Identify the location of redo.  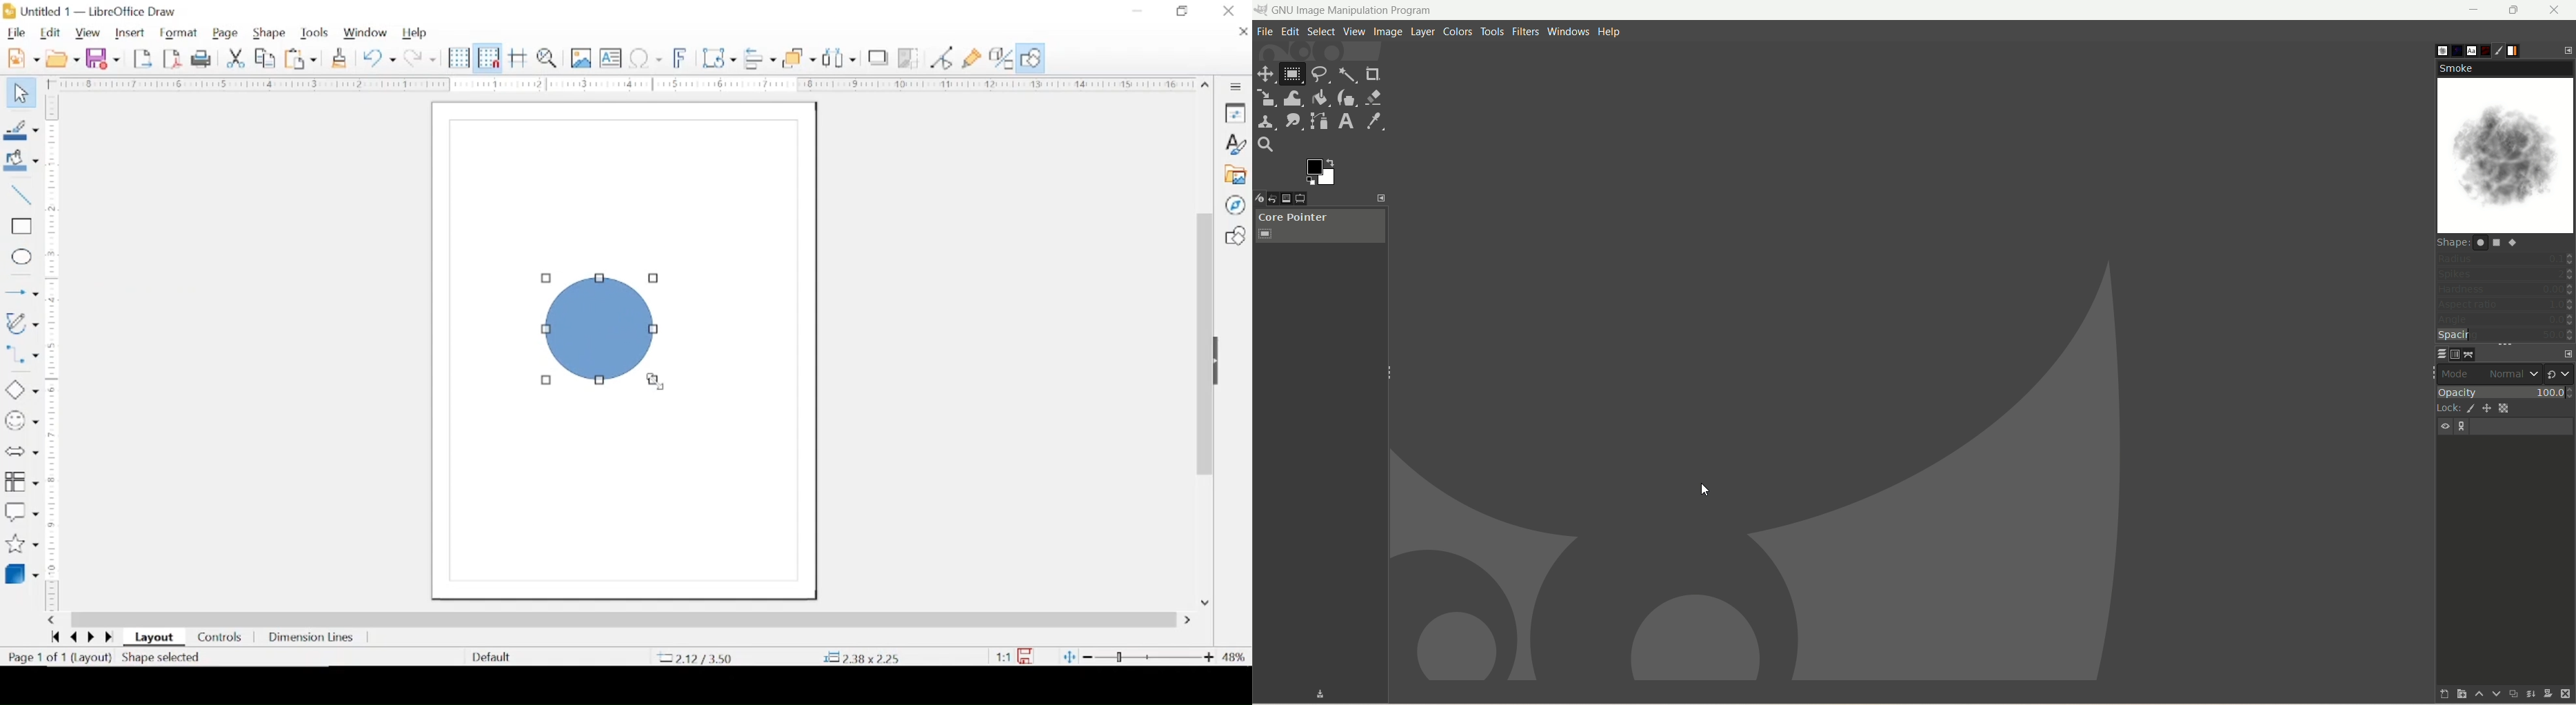
(421, 58).